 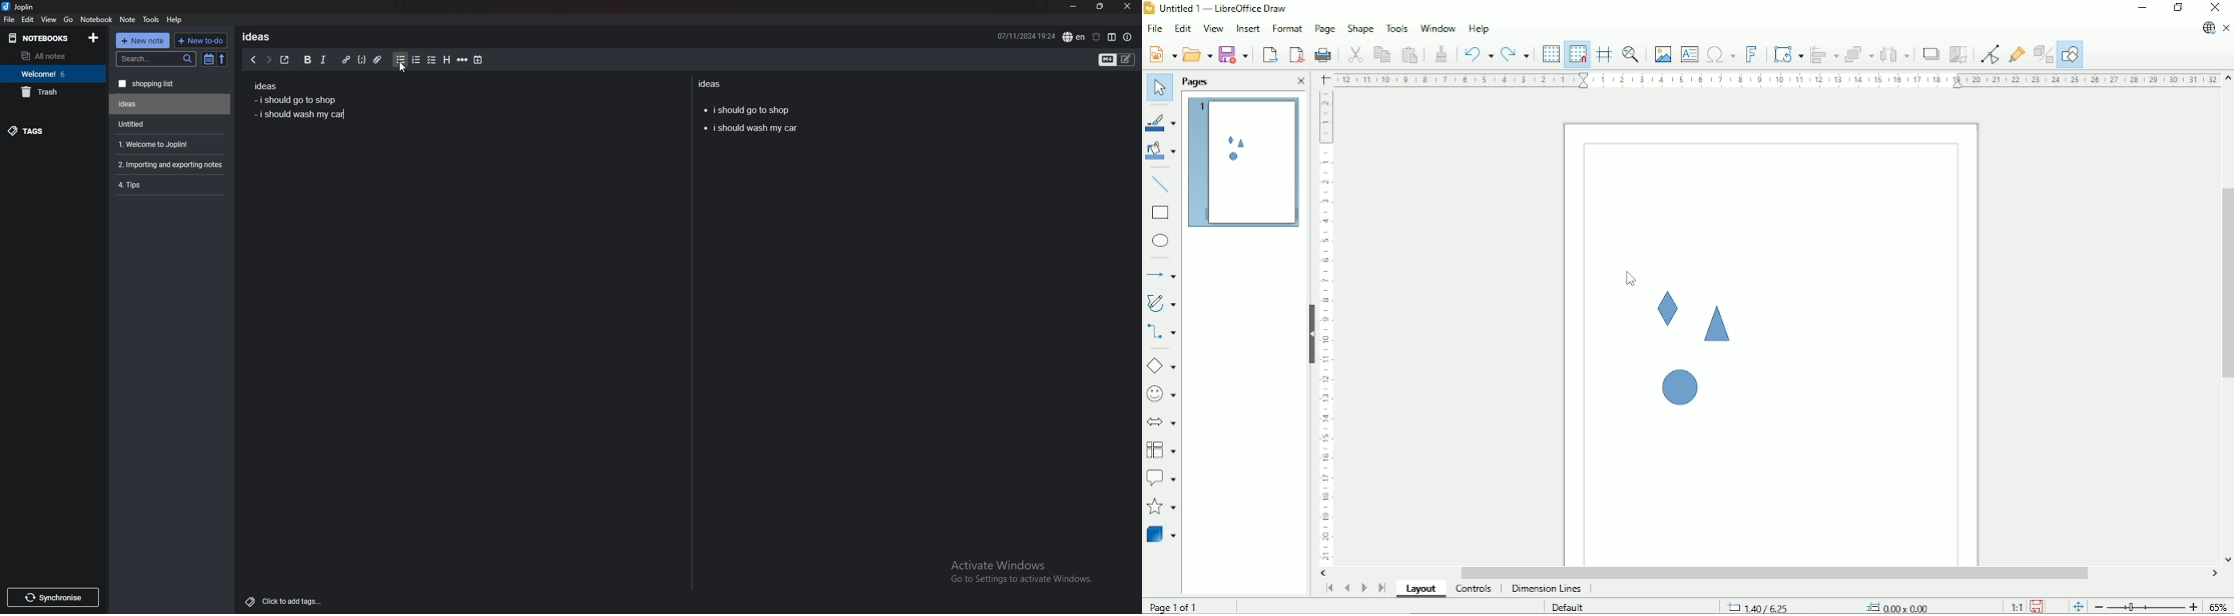 I want to click on Shadow, so click(x=1931, y=54).